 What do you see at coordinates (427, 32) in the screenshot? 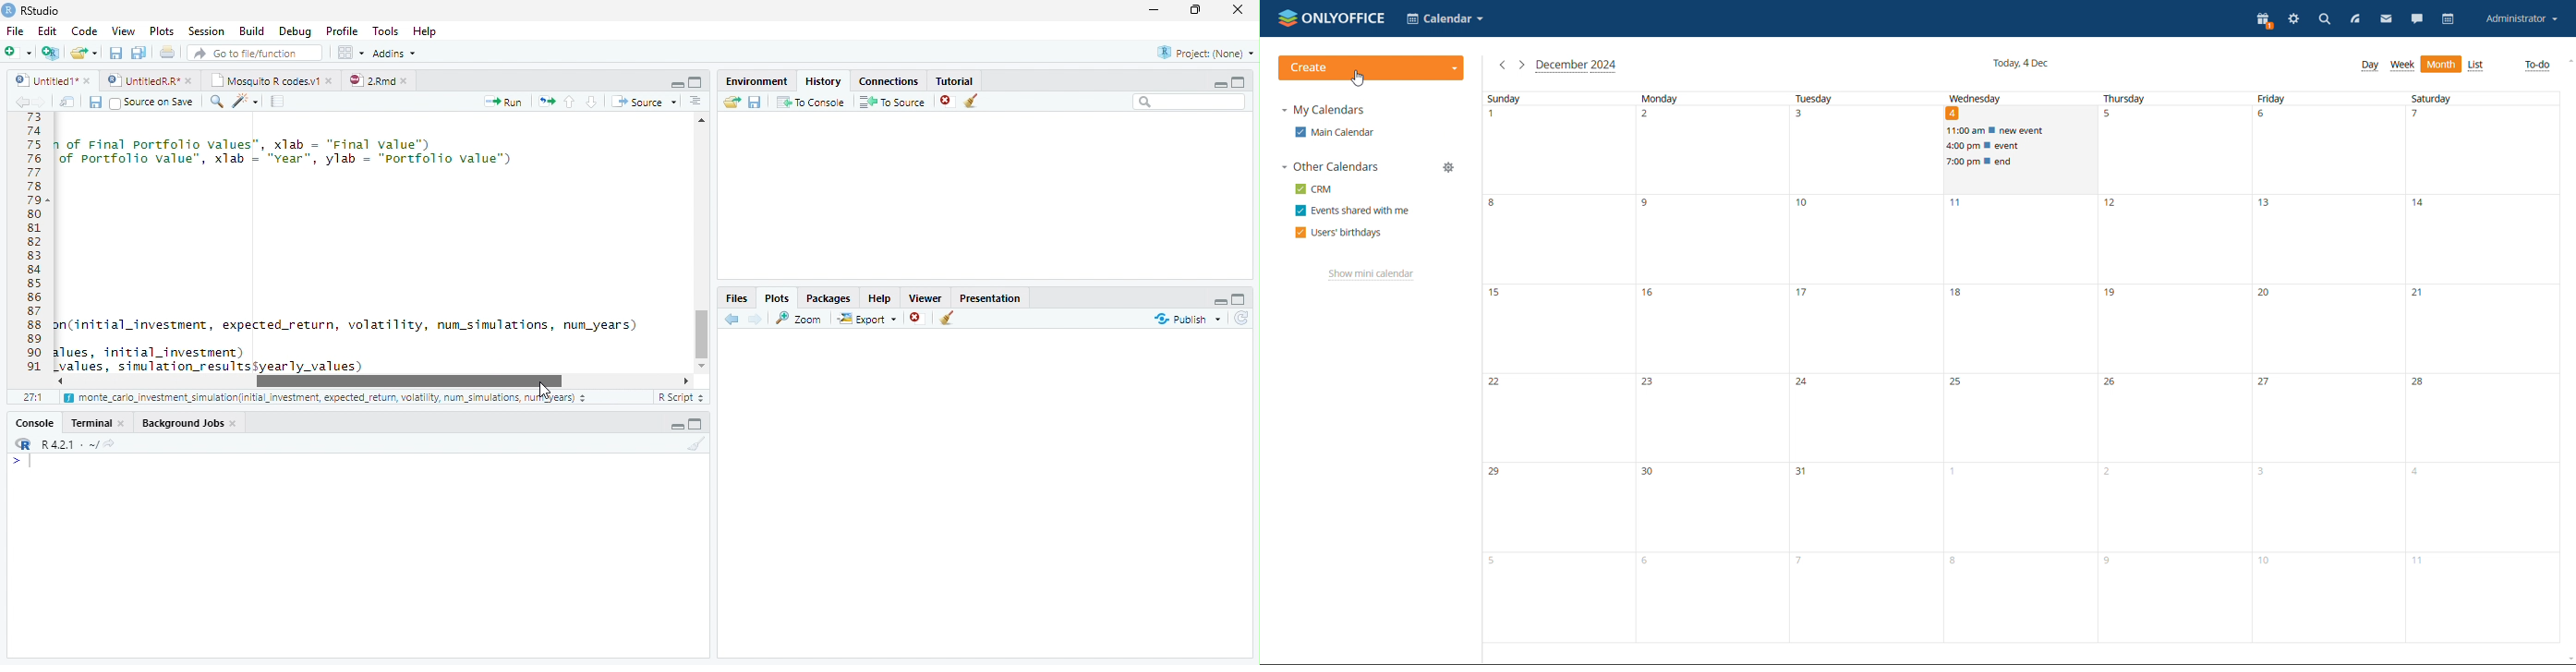
I see `Help` at bounding box center [427, 32].